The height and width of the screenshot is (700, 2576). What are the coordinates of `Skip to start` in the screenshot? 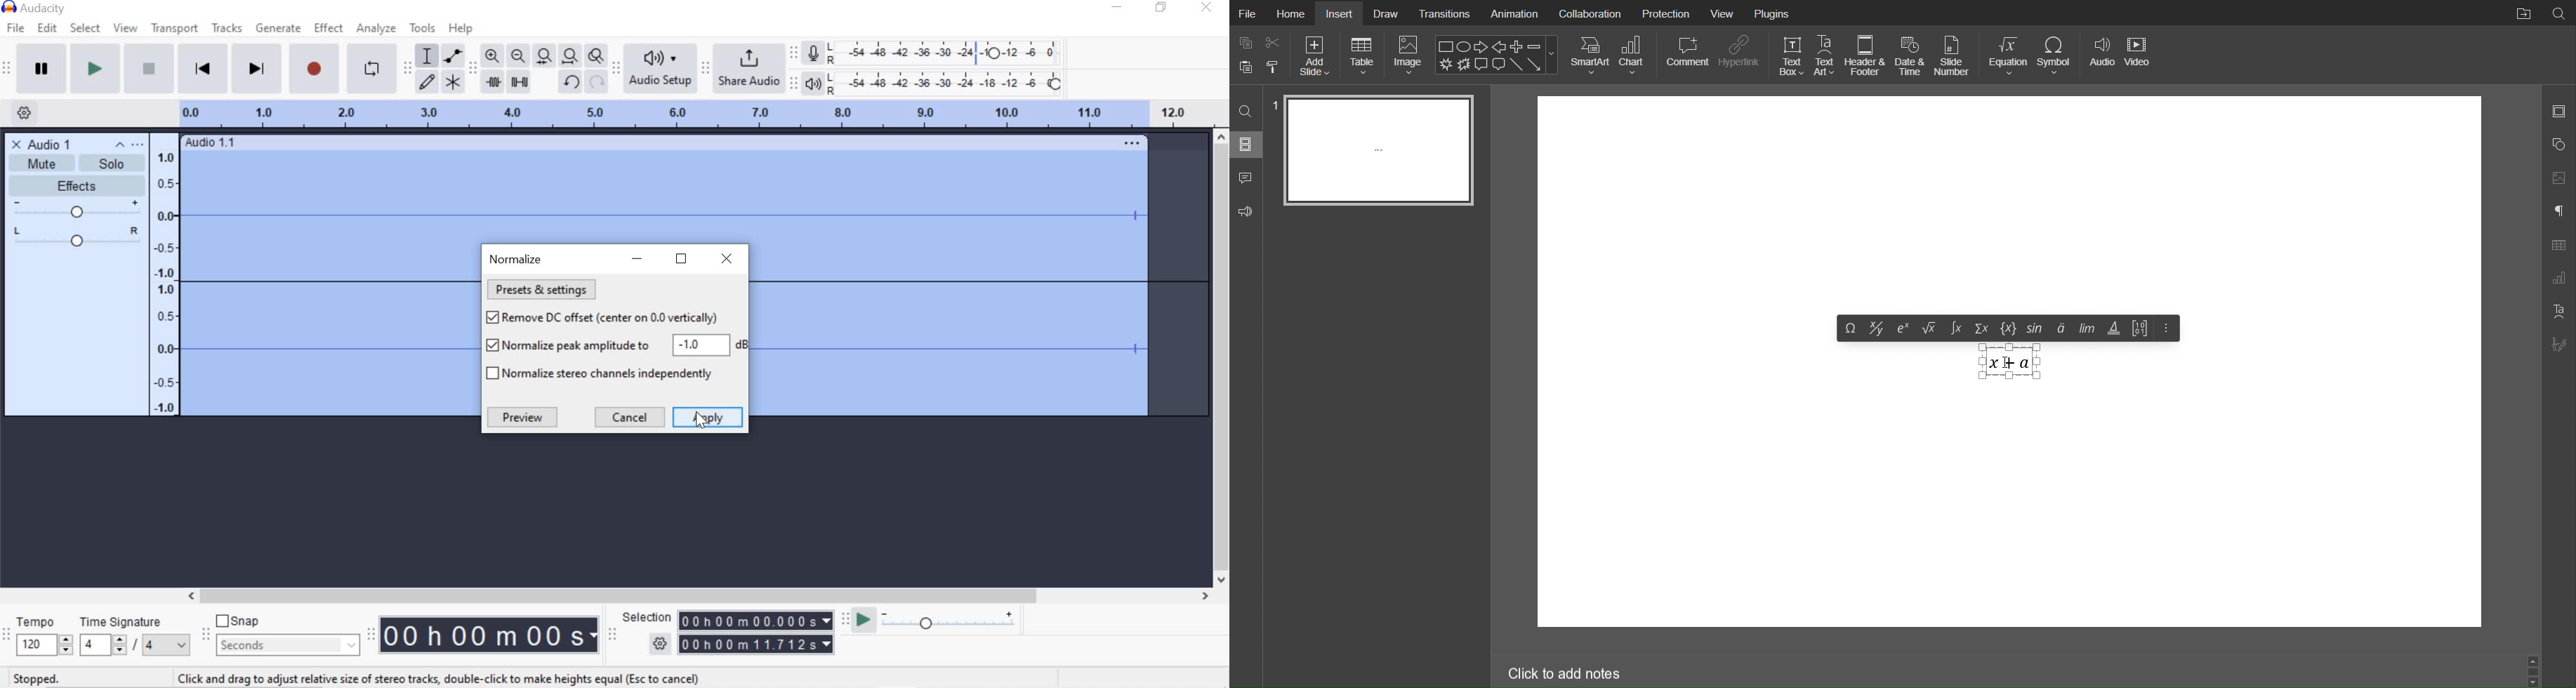 It's located at (204, 69).